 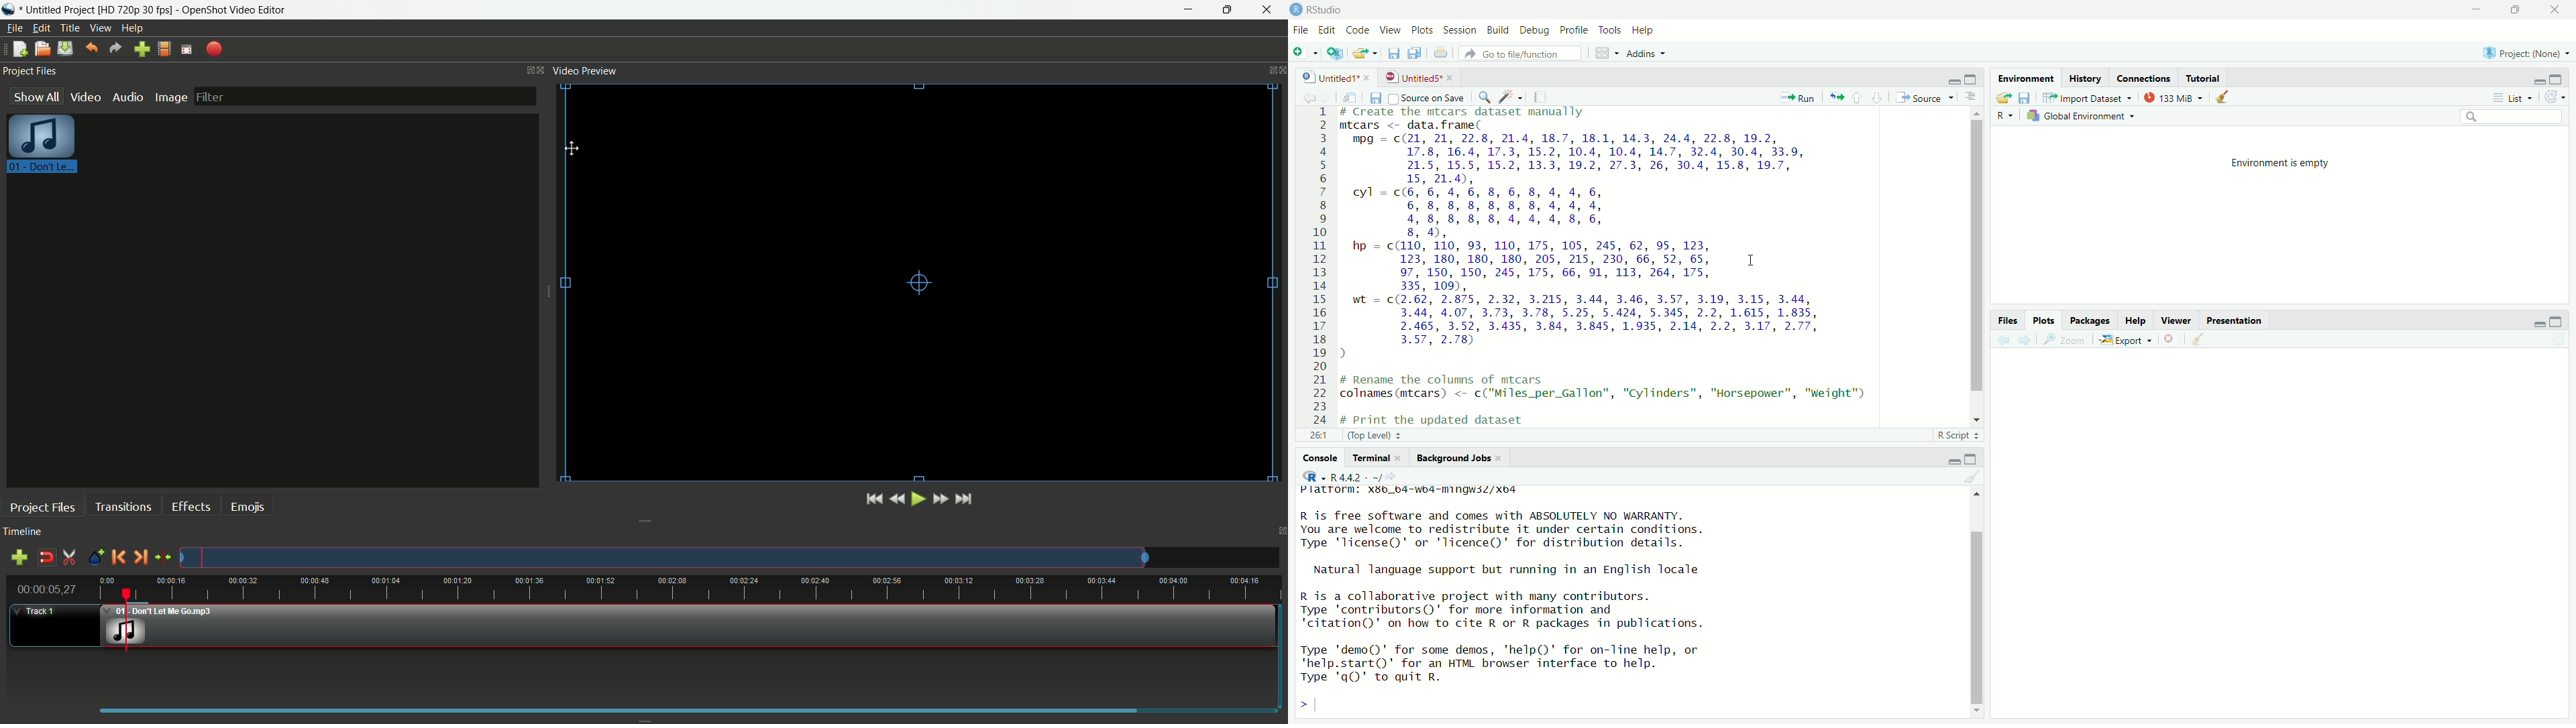 What do you see at coordinates (1970, 78) in the screenshot?
I see `maximise` at bounding box center [1970, 78].